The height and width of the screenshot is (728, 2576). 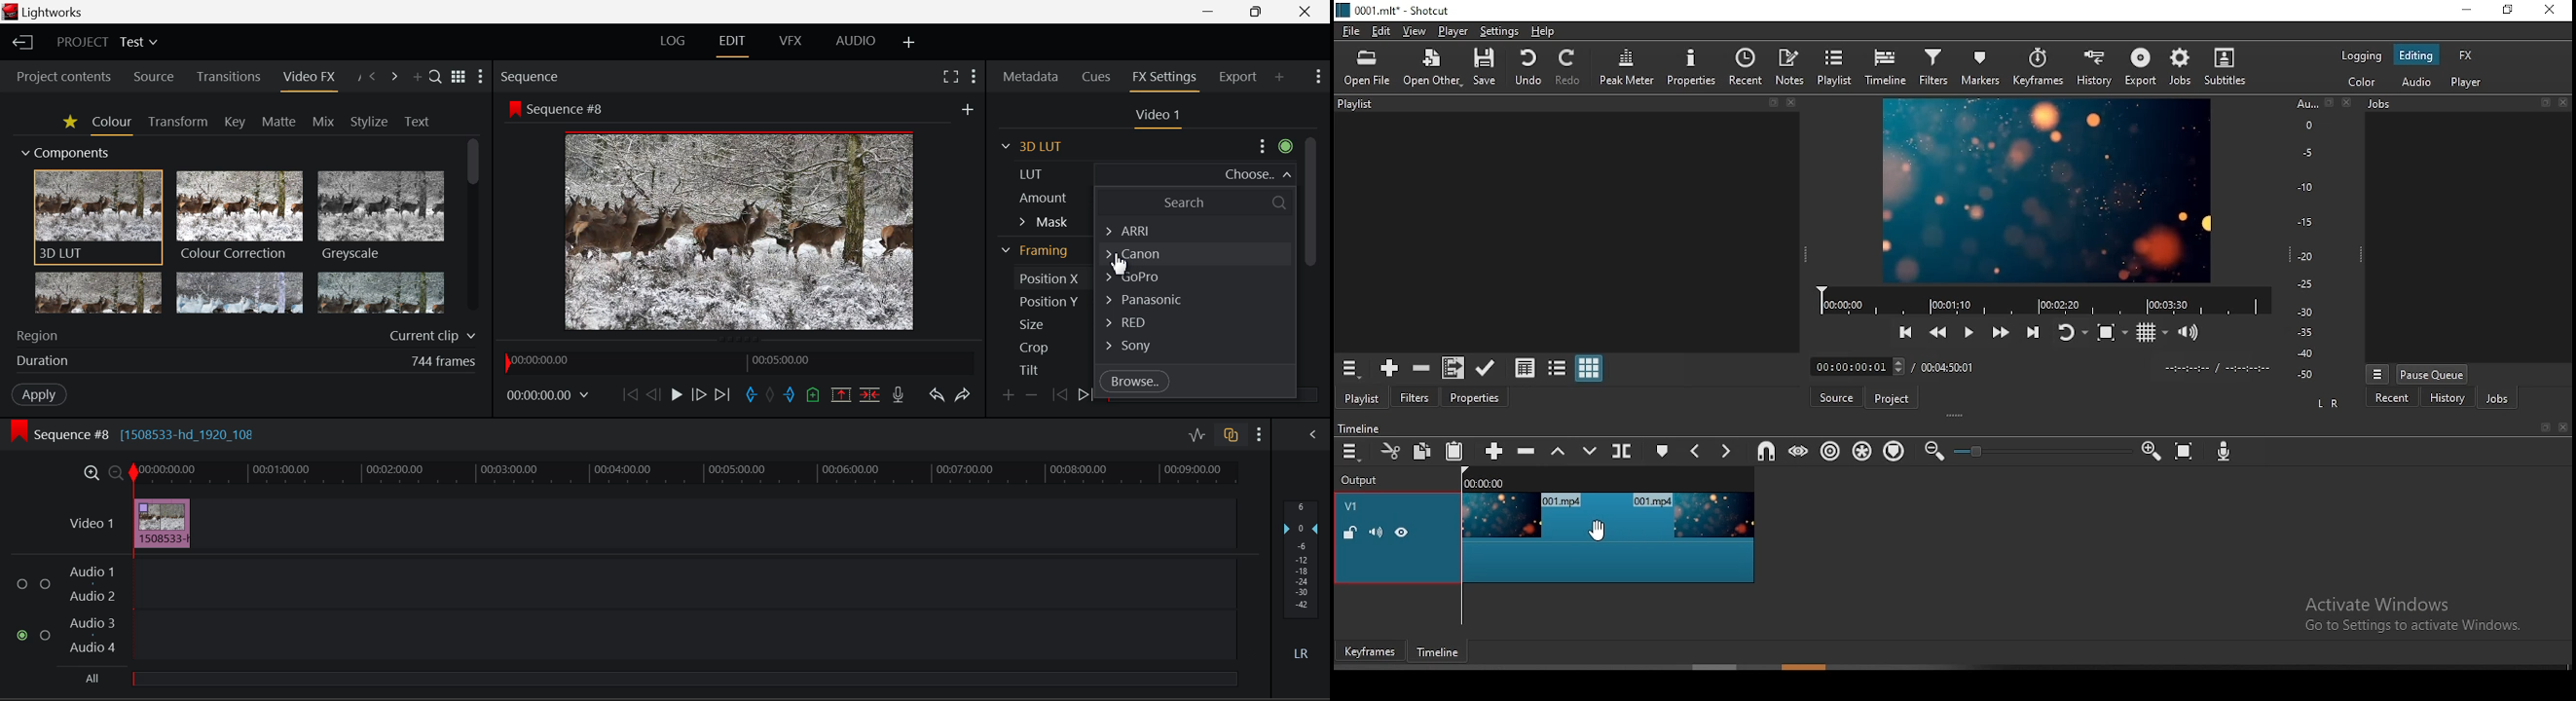 I want to click on audio, so click(x=2412, y=80).